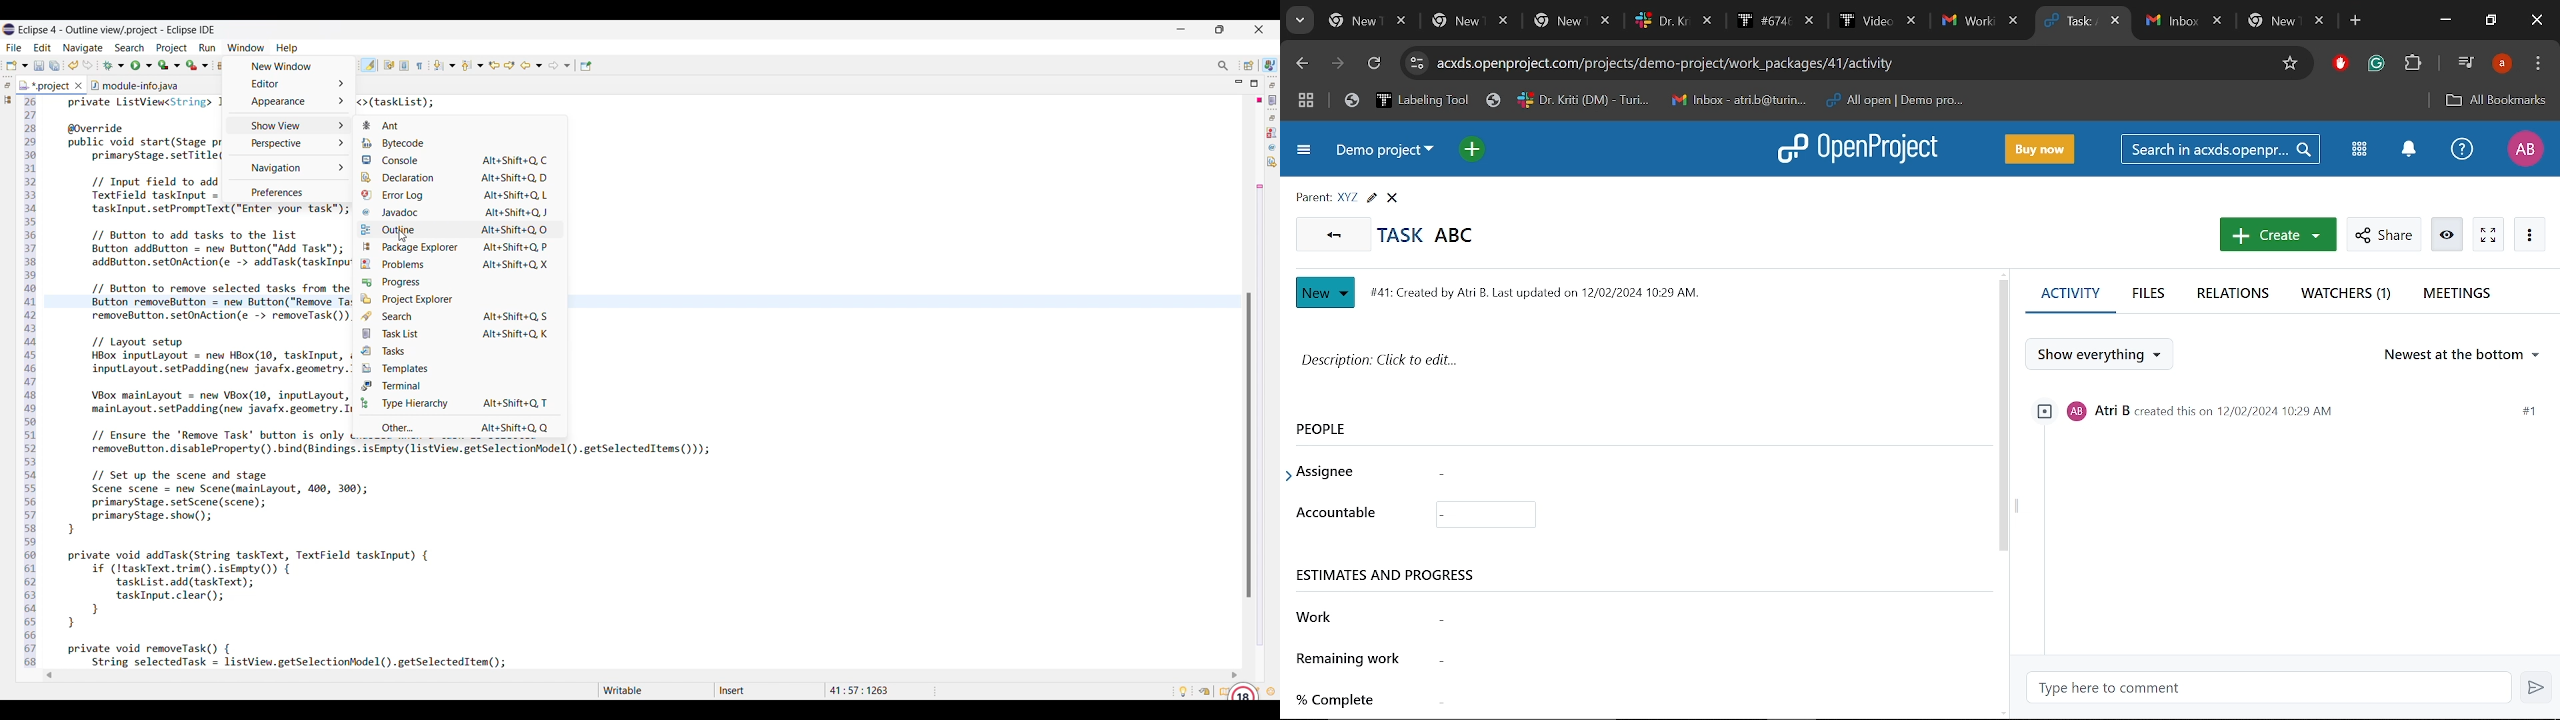 The height and width of the screenshot is (728, 2576). Describe the element at coordinates (1332, 472) in the screenshot. I see `Assignee` at that location.